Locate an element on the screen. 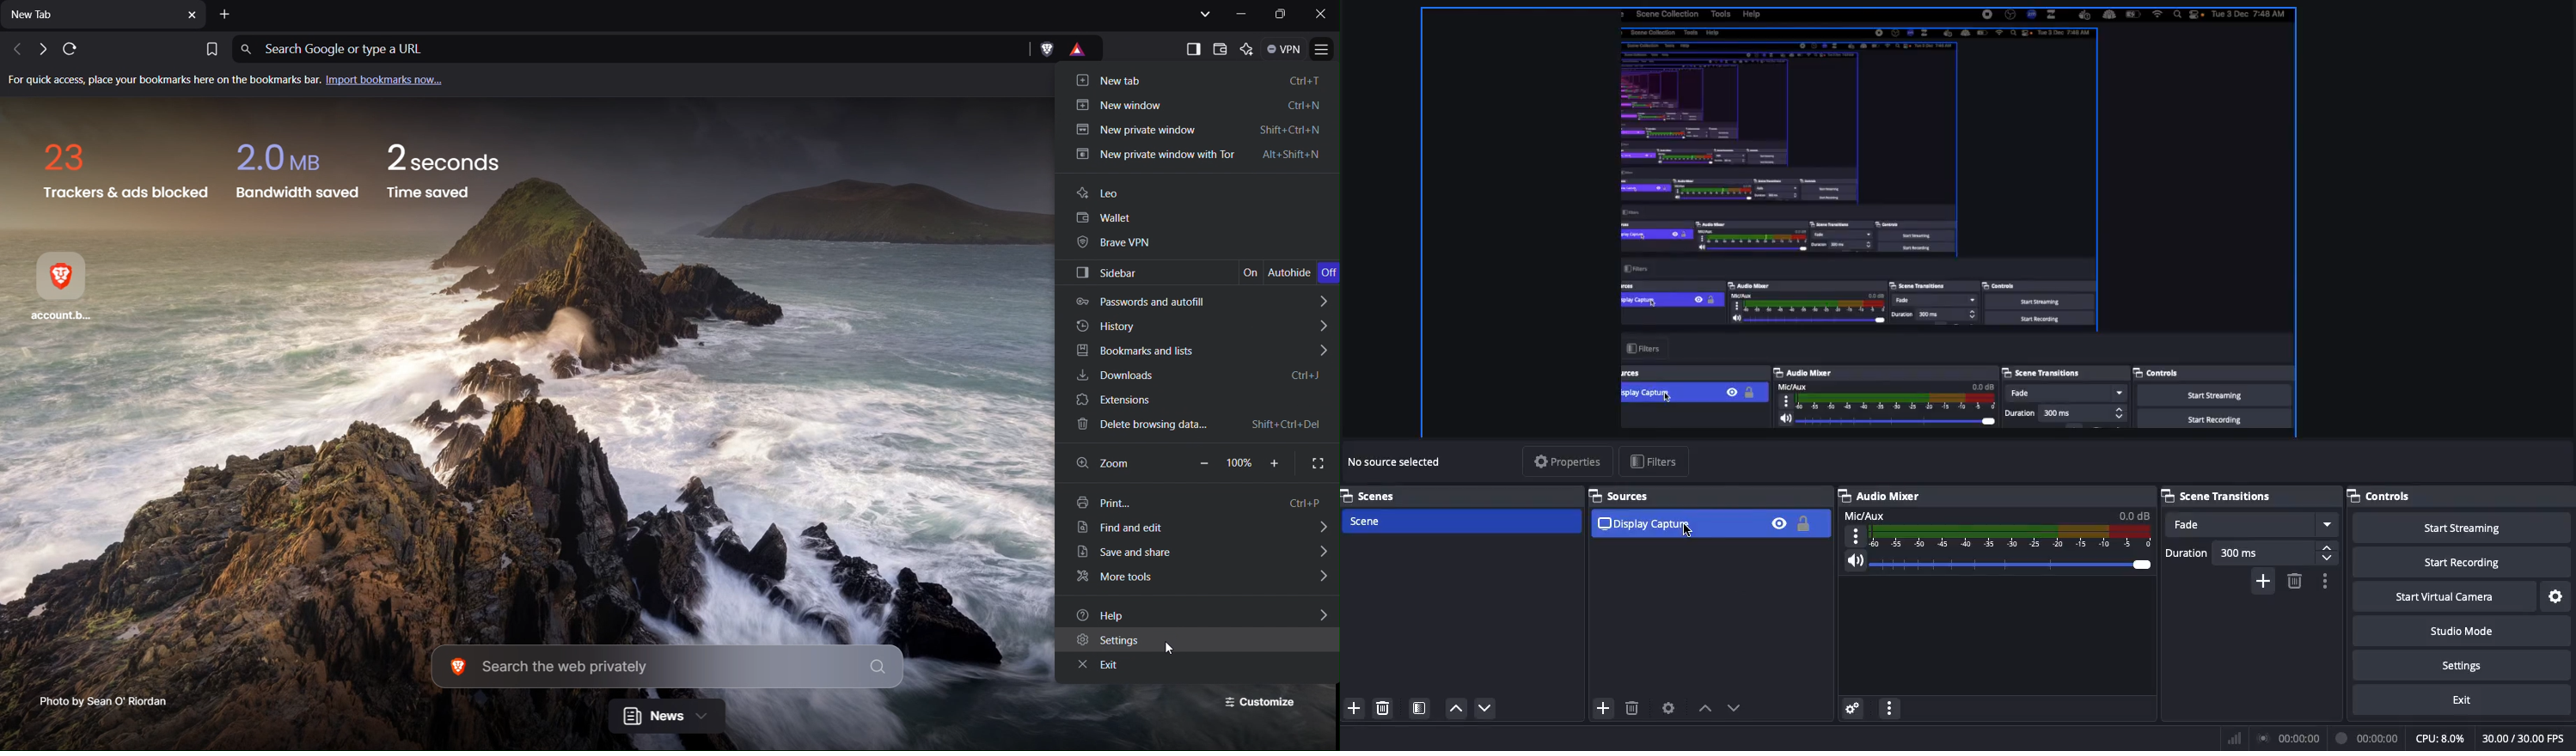 The width and height of the screenshot is (2576, 756). Controls is located at coordinates (2461, 498).